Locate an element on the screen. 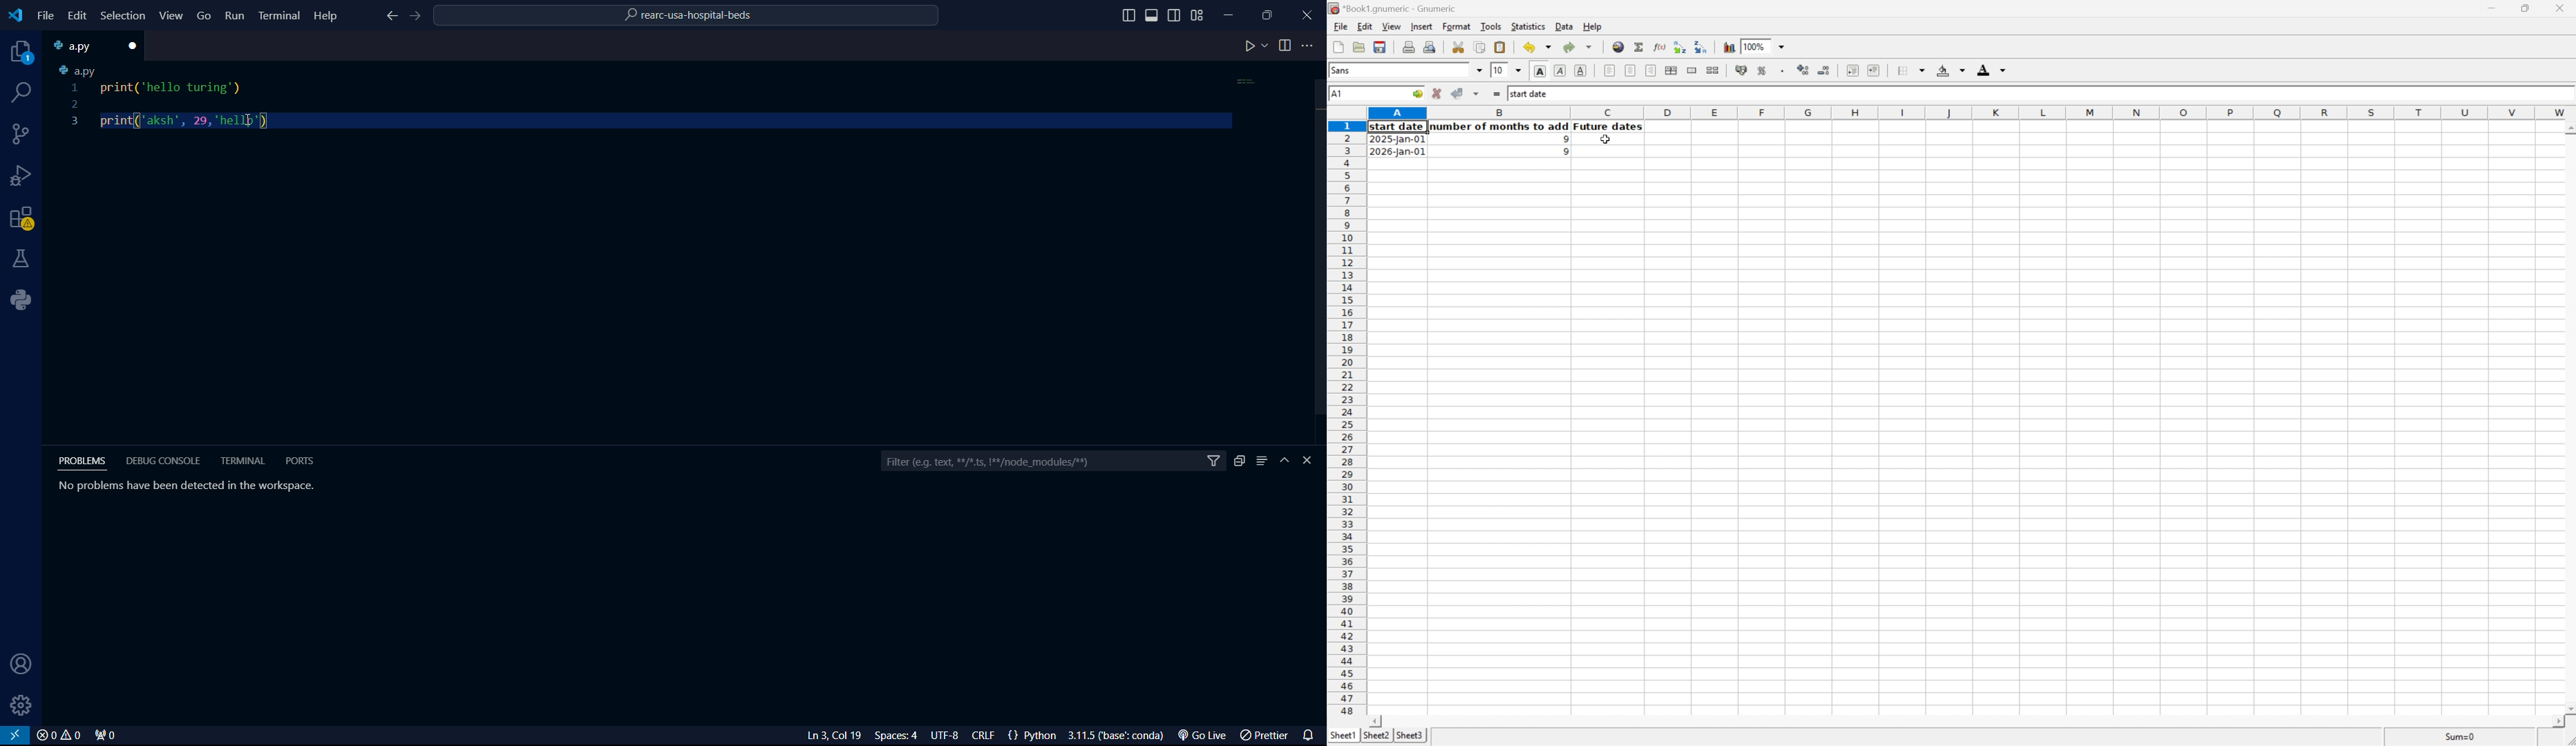 The height and width of the screenshot is (756, 2576). play is located at coordinates (1256, 47).